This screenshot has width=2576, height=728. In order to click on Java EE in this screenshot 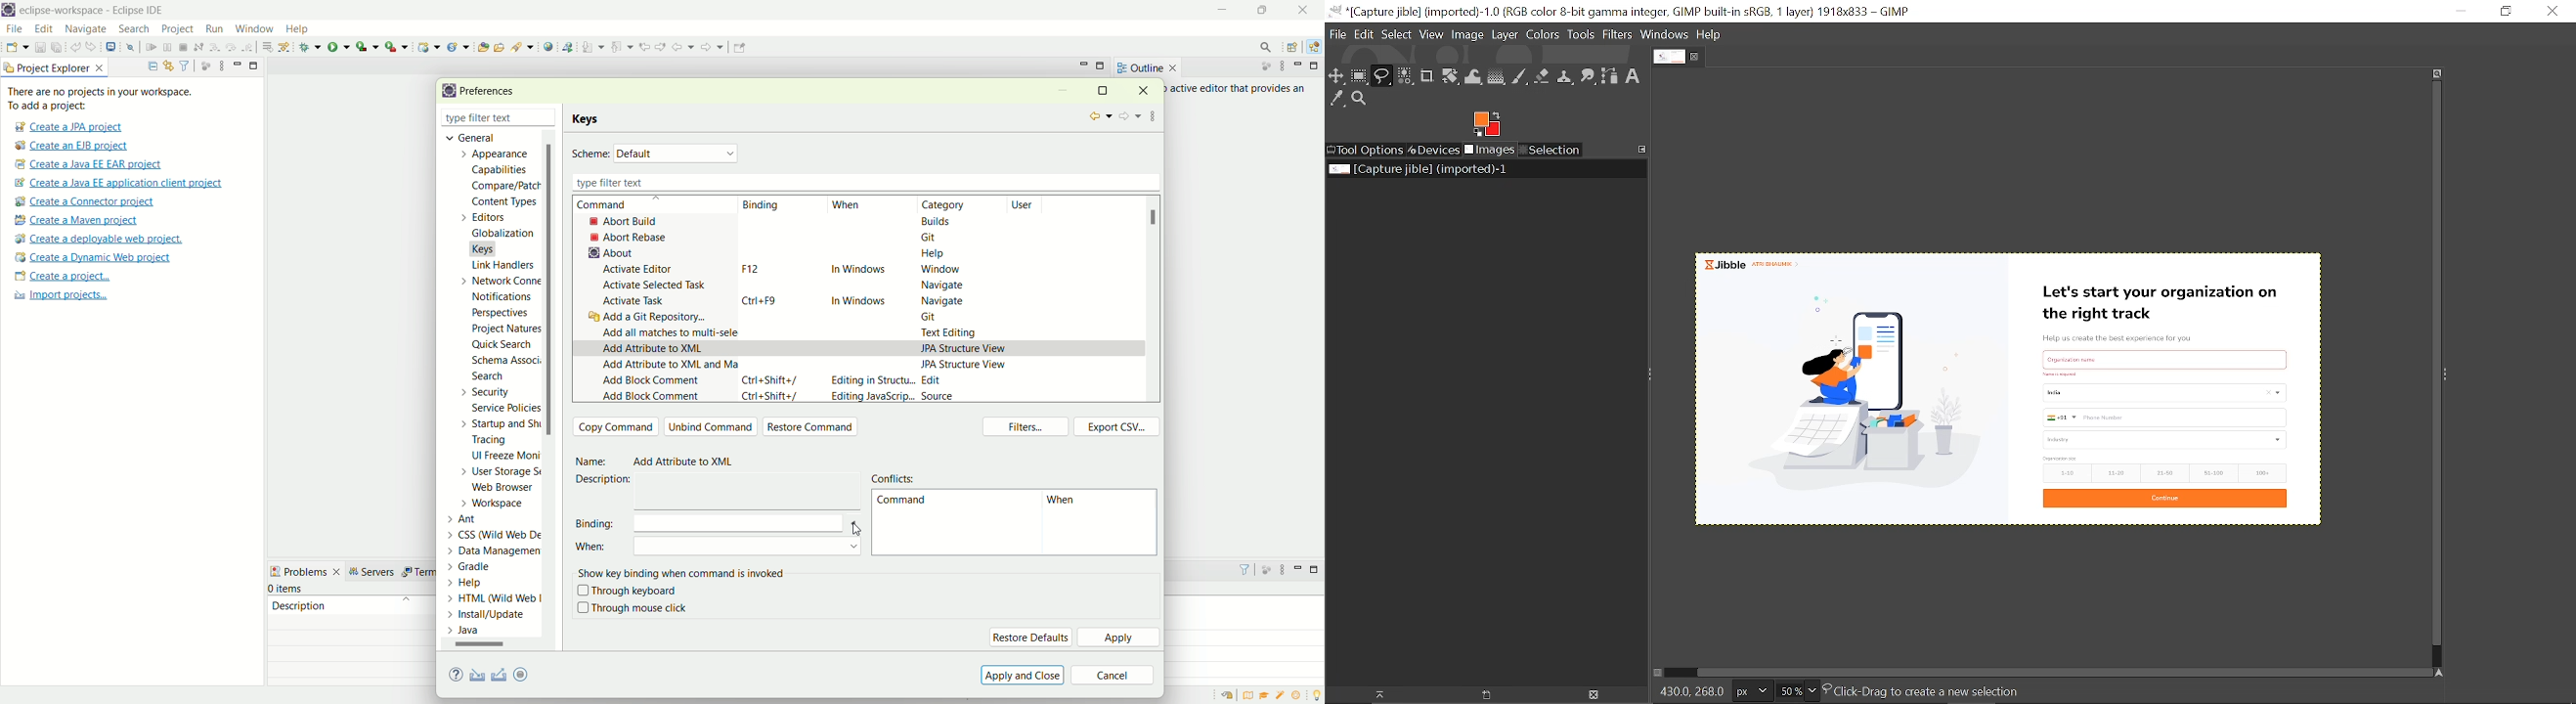, I will do `click(1317, 47)`.